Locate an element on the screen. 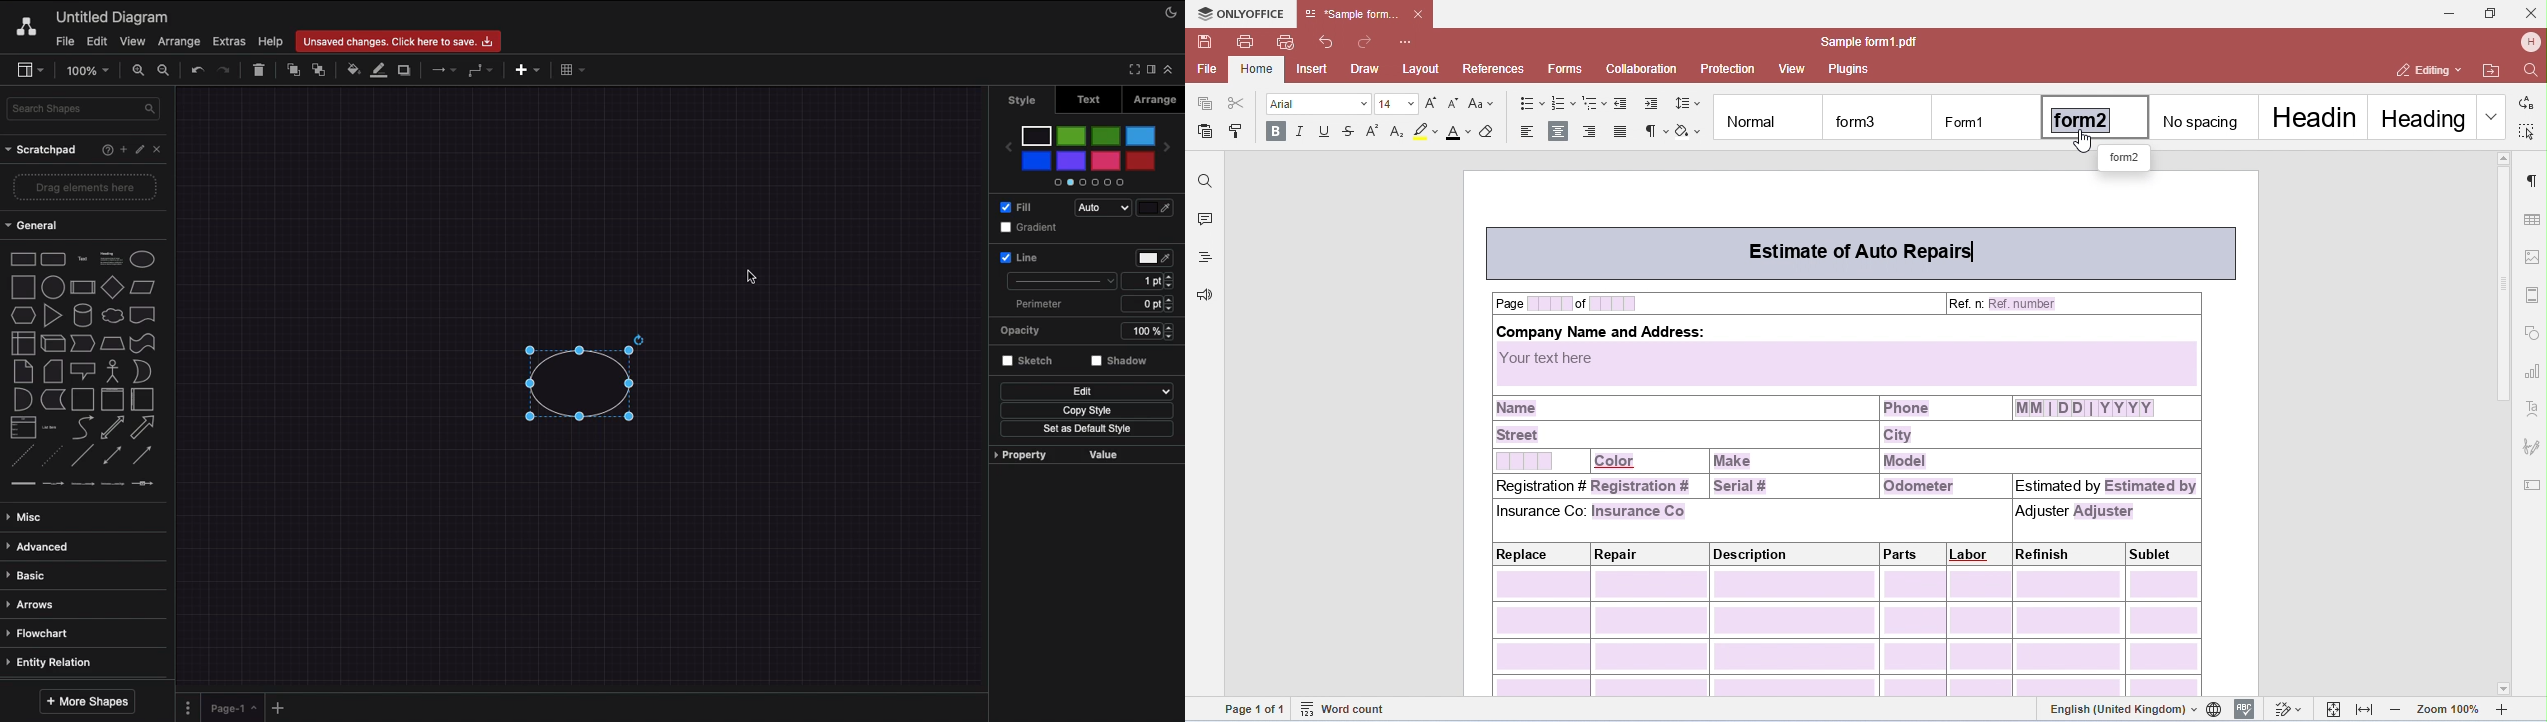  Curved arrow is located at coordinates (82, 426).